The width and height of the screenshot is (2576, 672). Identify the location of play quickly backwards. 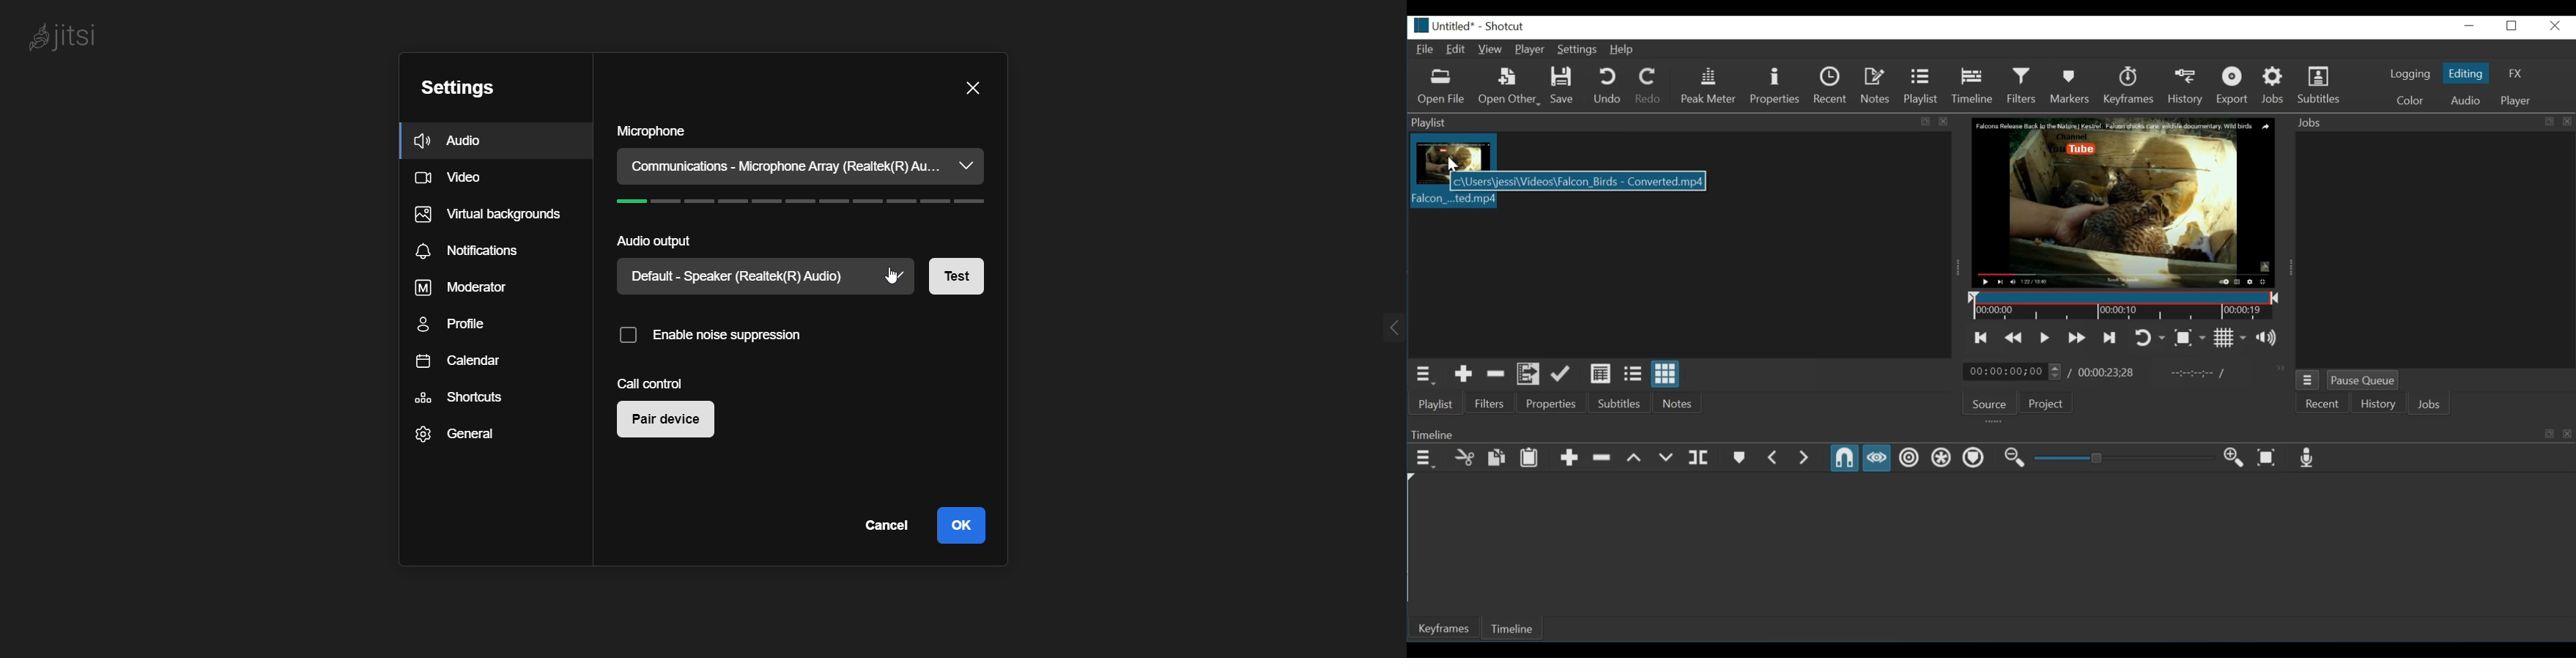
(2012, 339).